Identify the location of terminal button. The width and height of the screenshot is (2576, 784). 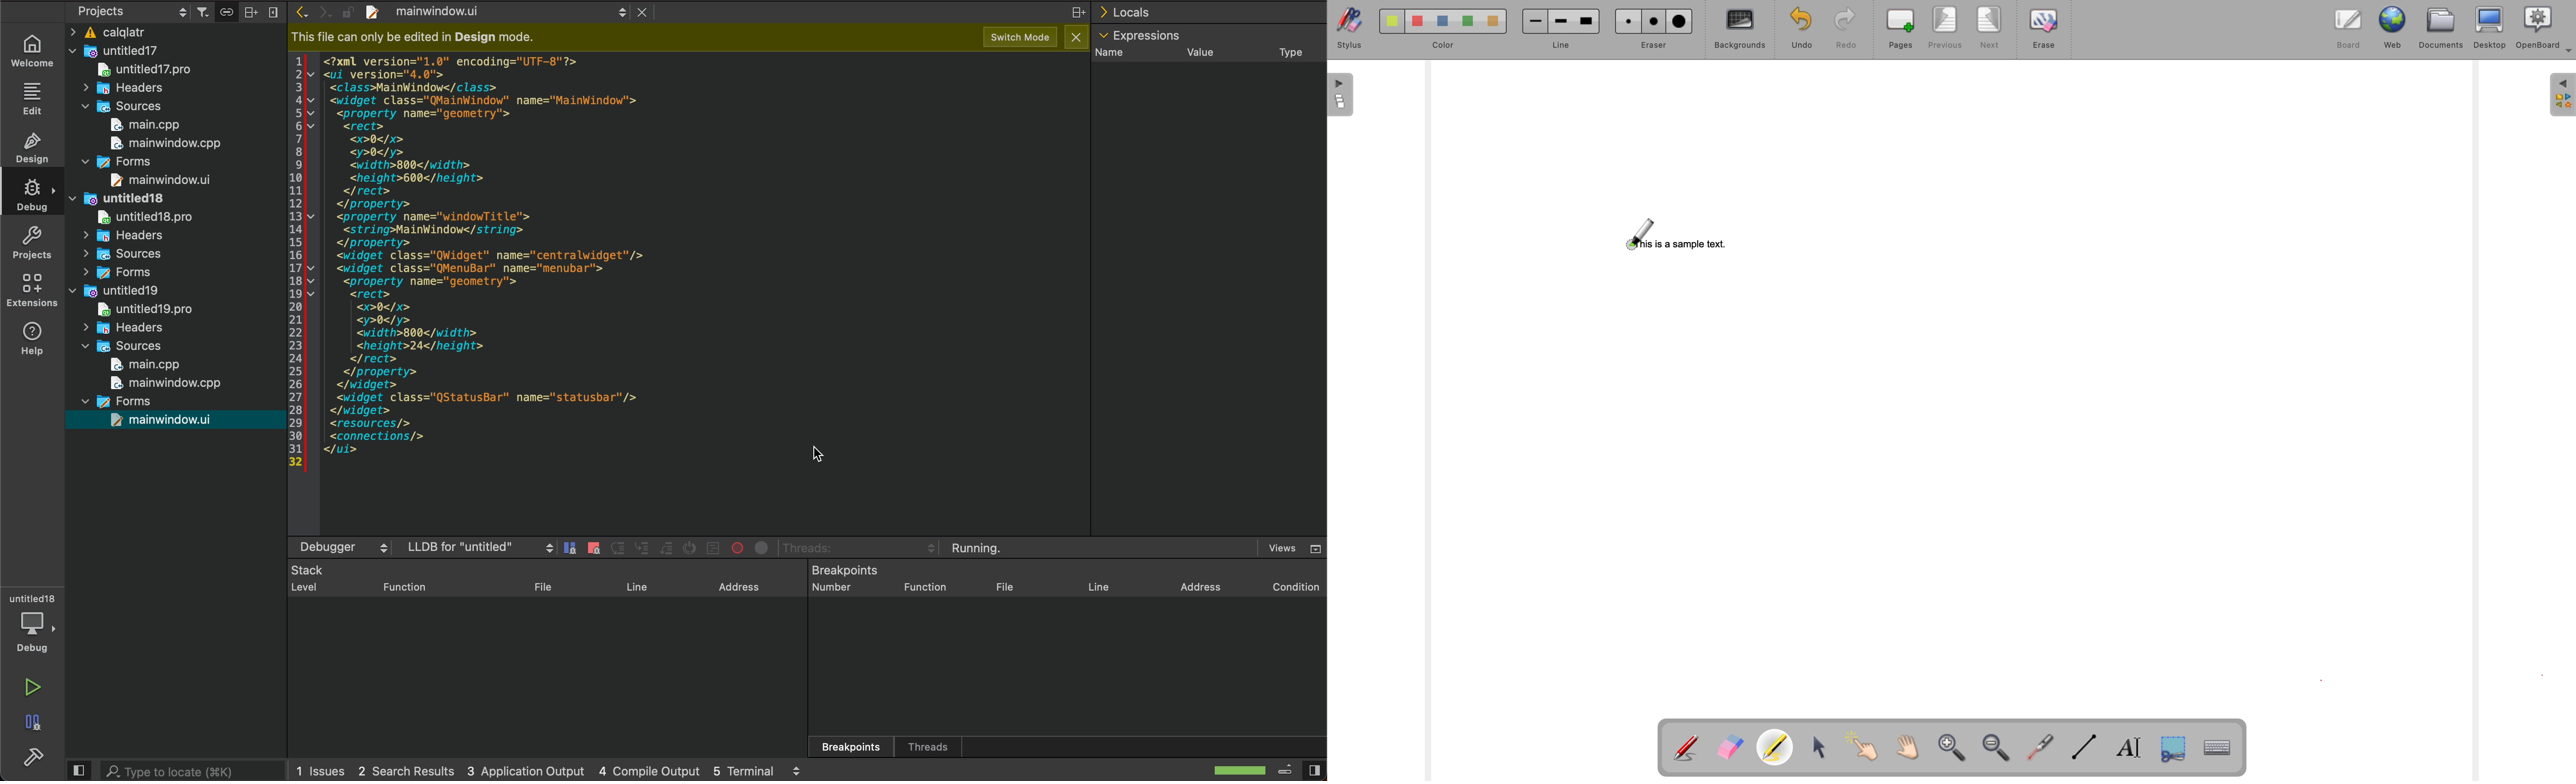
(692, 548).